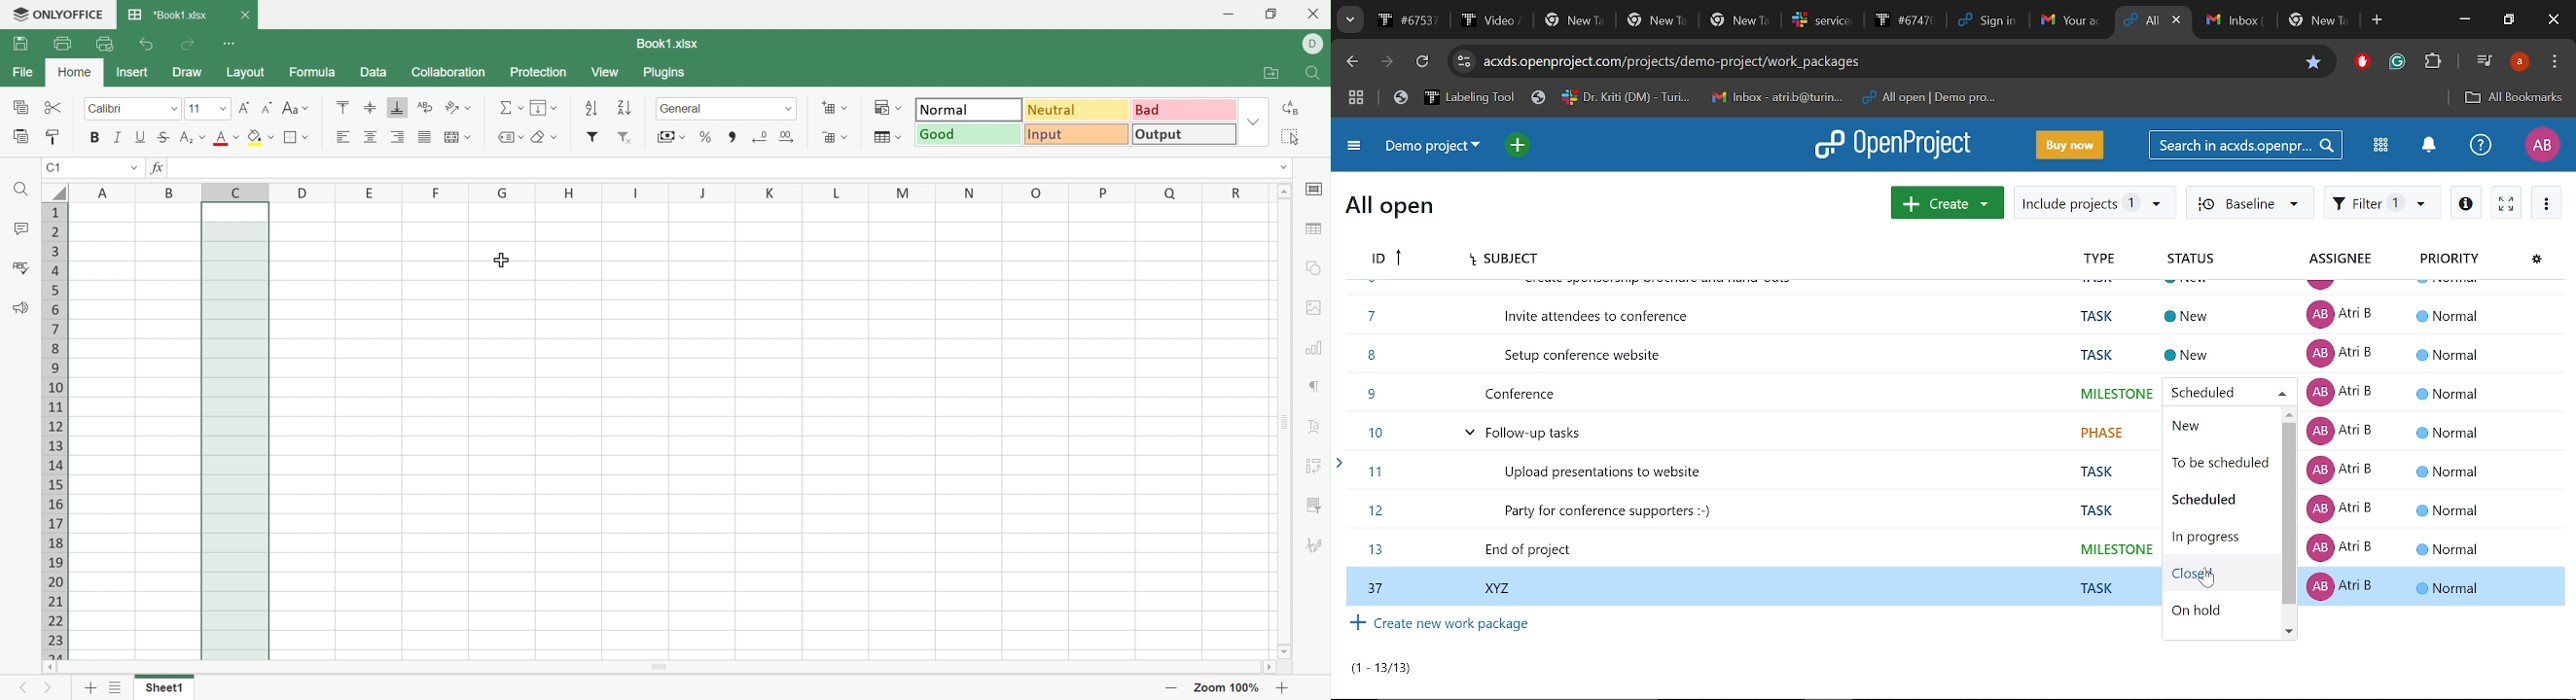 The height and width of the screenshot is (700, 2576). Describe the element at coordinates (1314, 72) in the screenshot. I see `Find` at that location.